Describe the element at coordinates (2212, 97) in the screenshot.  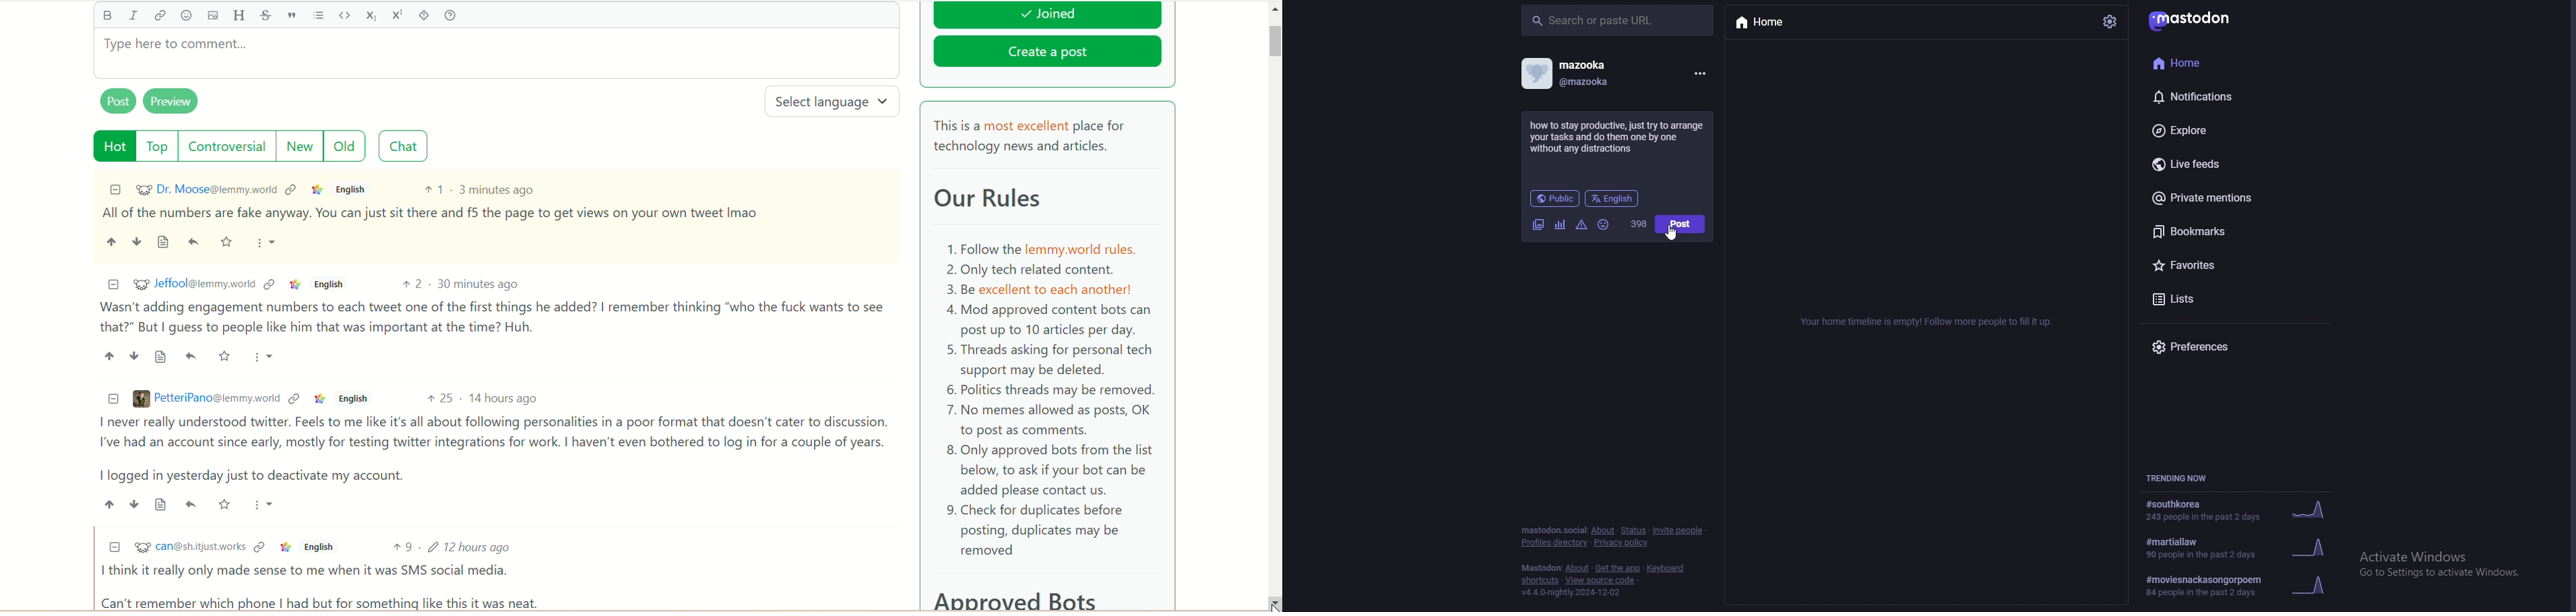
I see `notifications` at that location.